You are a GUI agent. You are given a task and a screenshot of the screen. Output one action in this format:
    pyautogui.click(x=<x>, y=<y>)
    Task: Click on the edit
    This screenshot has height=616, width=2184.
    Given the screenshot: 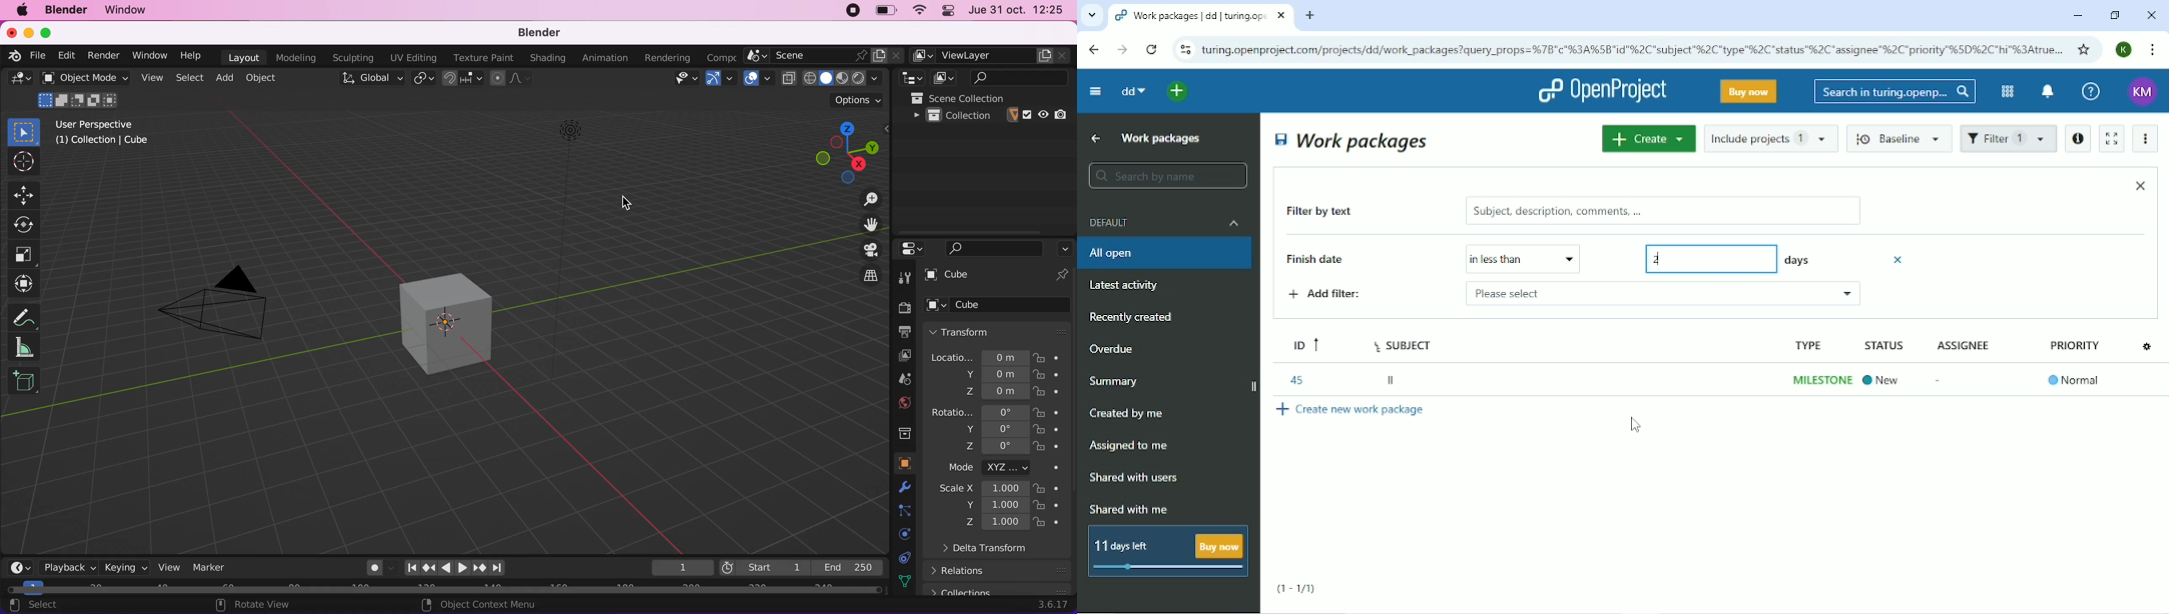 What is the action you would take?
    pyautogui.click(x=69, y=56)
    